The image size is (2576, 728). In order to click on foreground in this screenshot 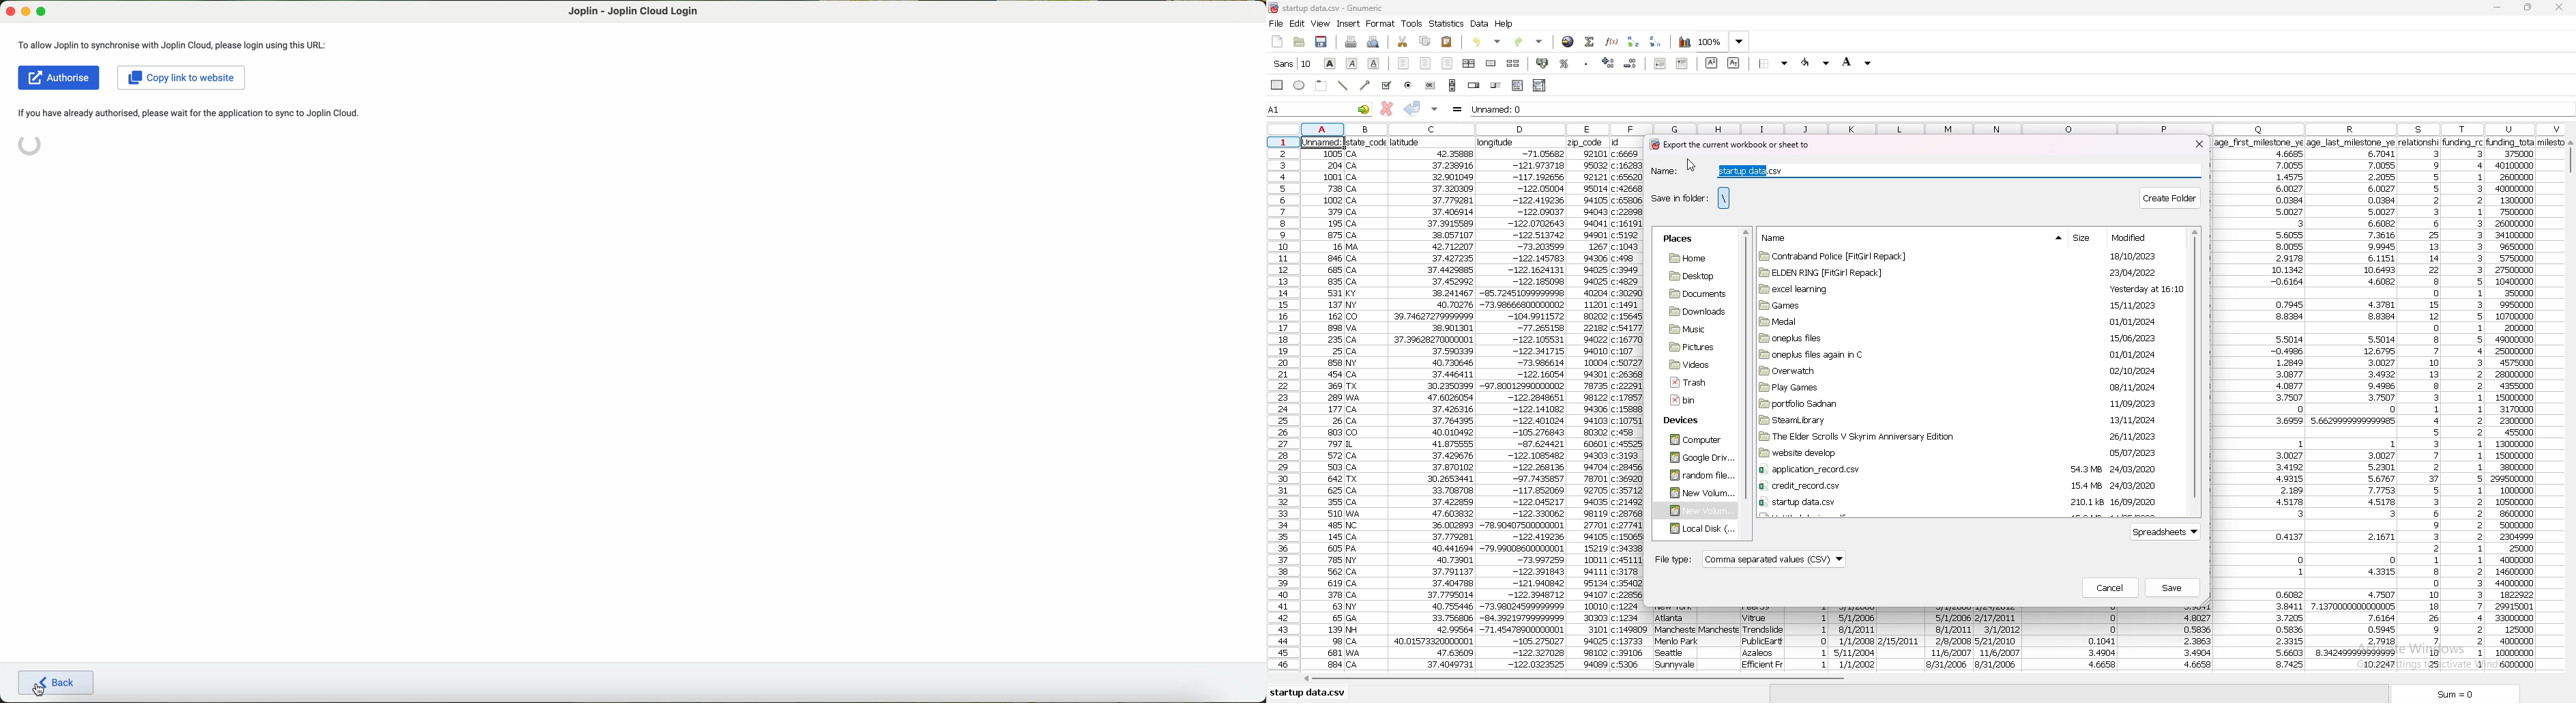, I will do `click(1816, 63)`.